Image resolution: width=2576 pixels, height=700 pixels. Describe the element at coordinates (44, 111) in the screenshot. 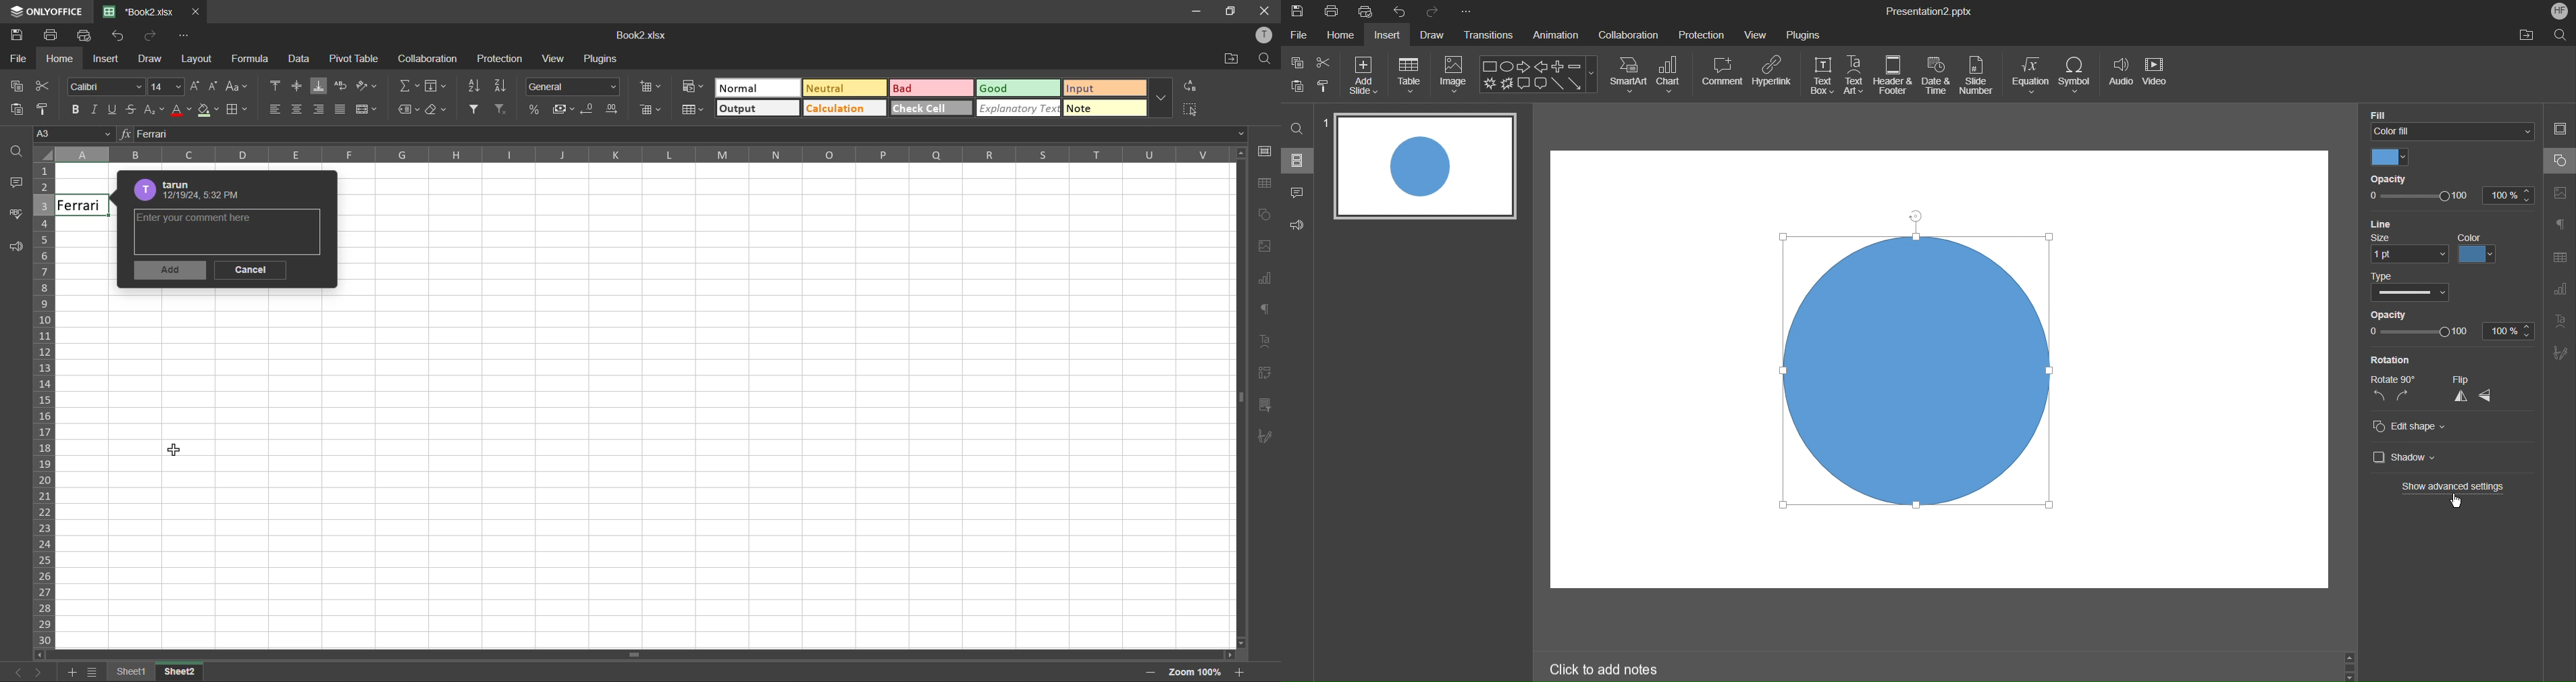

I see `copy style` at that location.